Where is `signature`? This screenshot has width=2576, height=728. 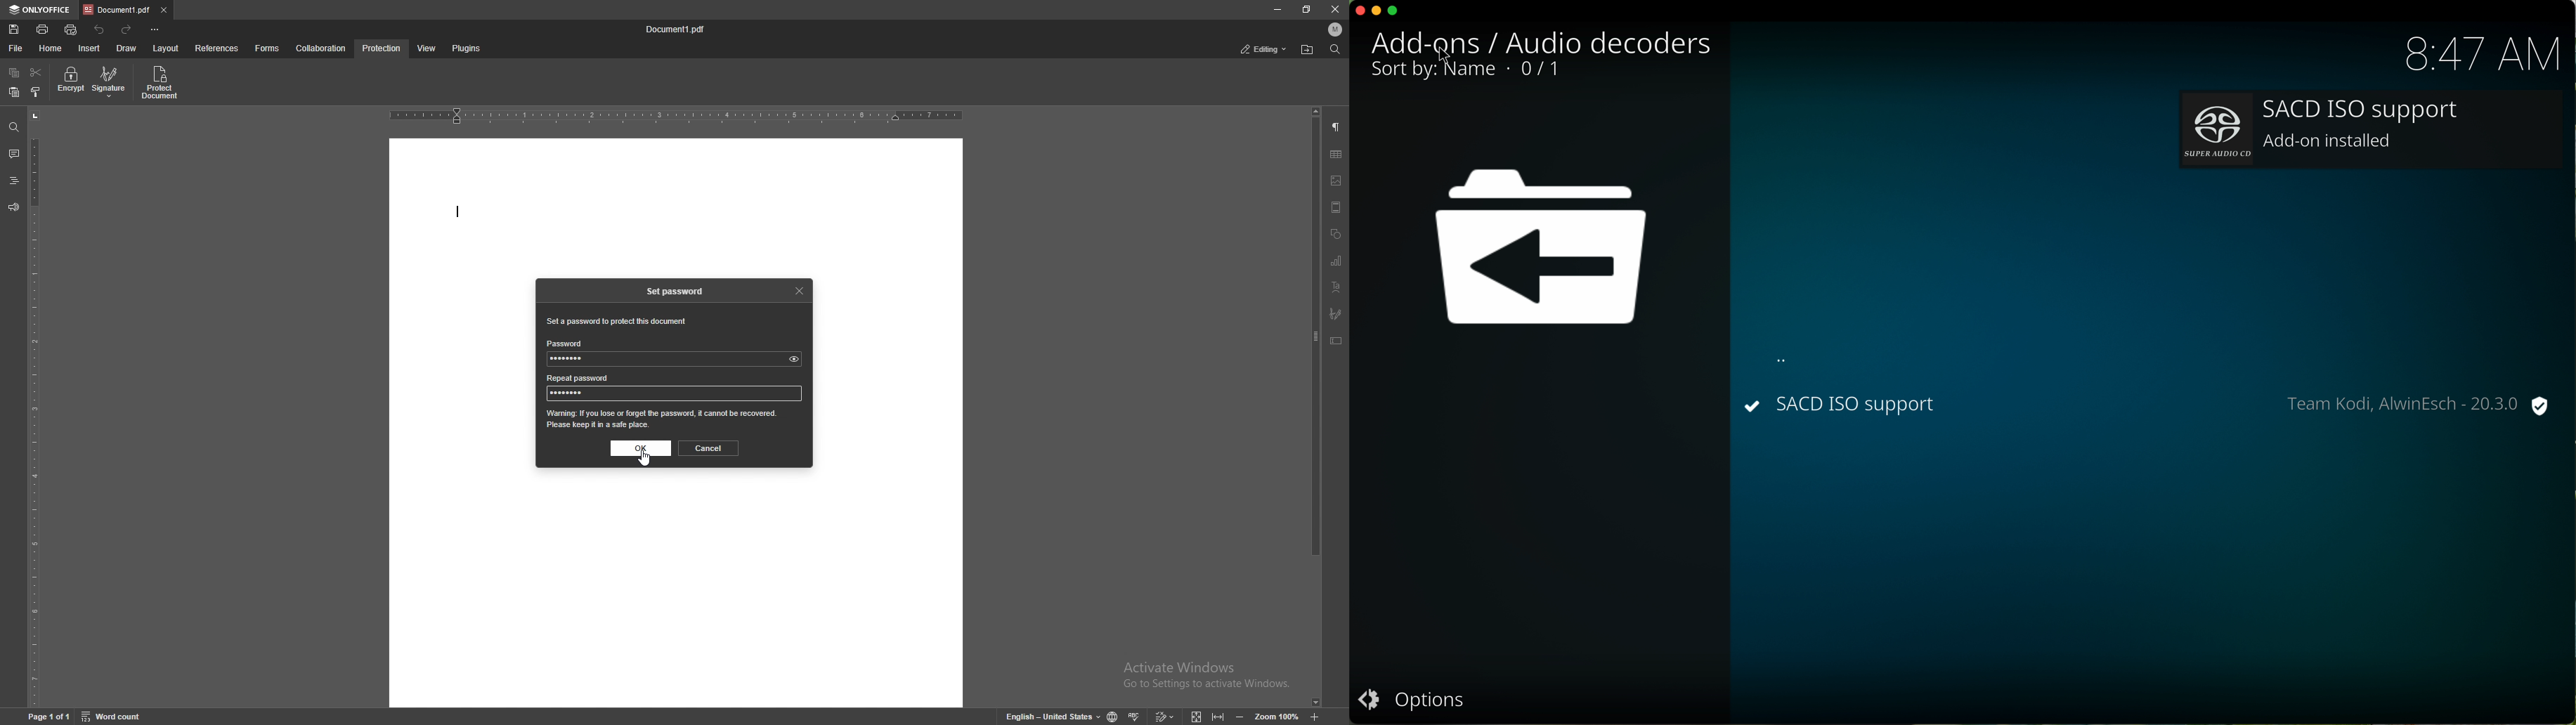
signature is located at coordinates (115, 81).